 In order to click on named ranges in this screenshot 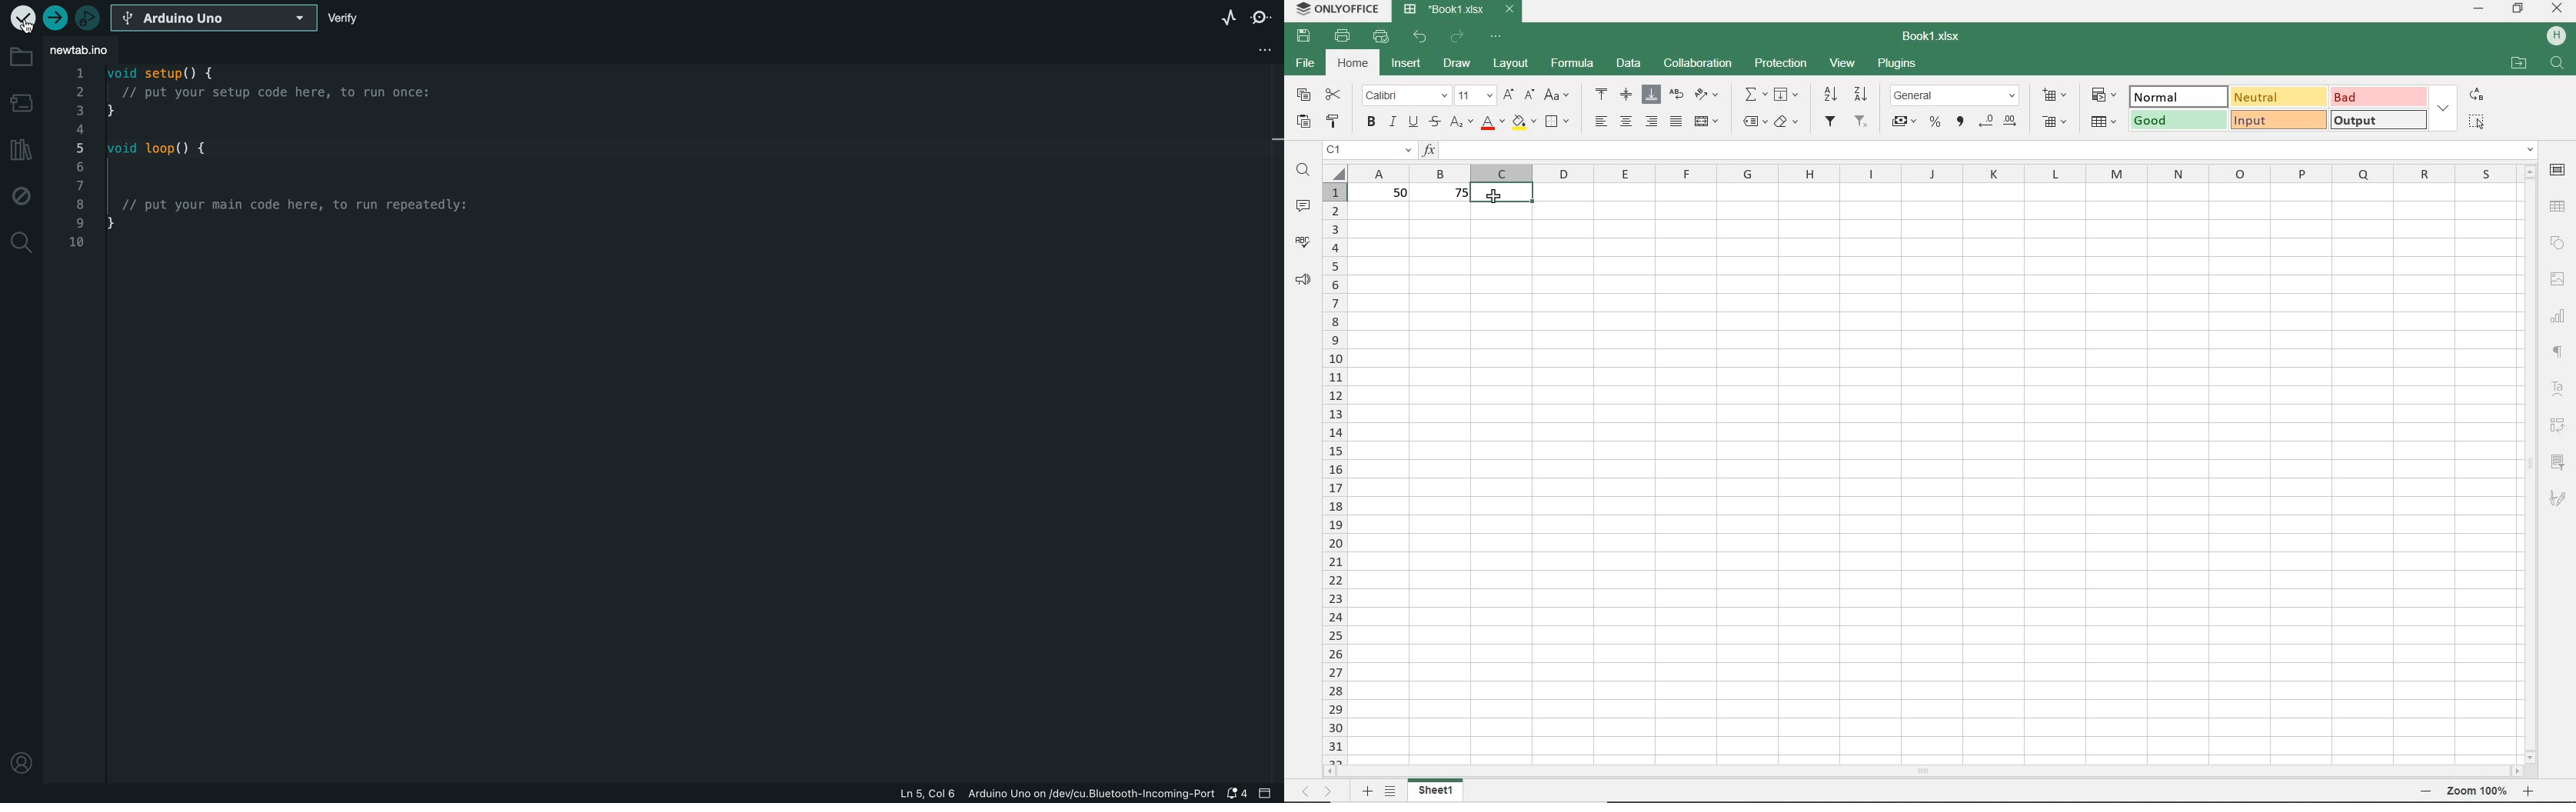, I will do `click(1755, 122)`.